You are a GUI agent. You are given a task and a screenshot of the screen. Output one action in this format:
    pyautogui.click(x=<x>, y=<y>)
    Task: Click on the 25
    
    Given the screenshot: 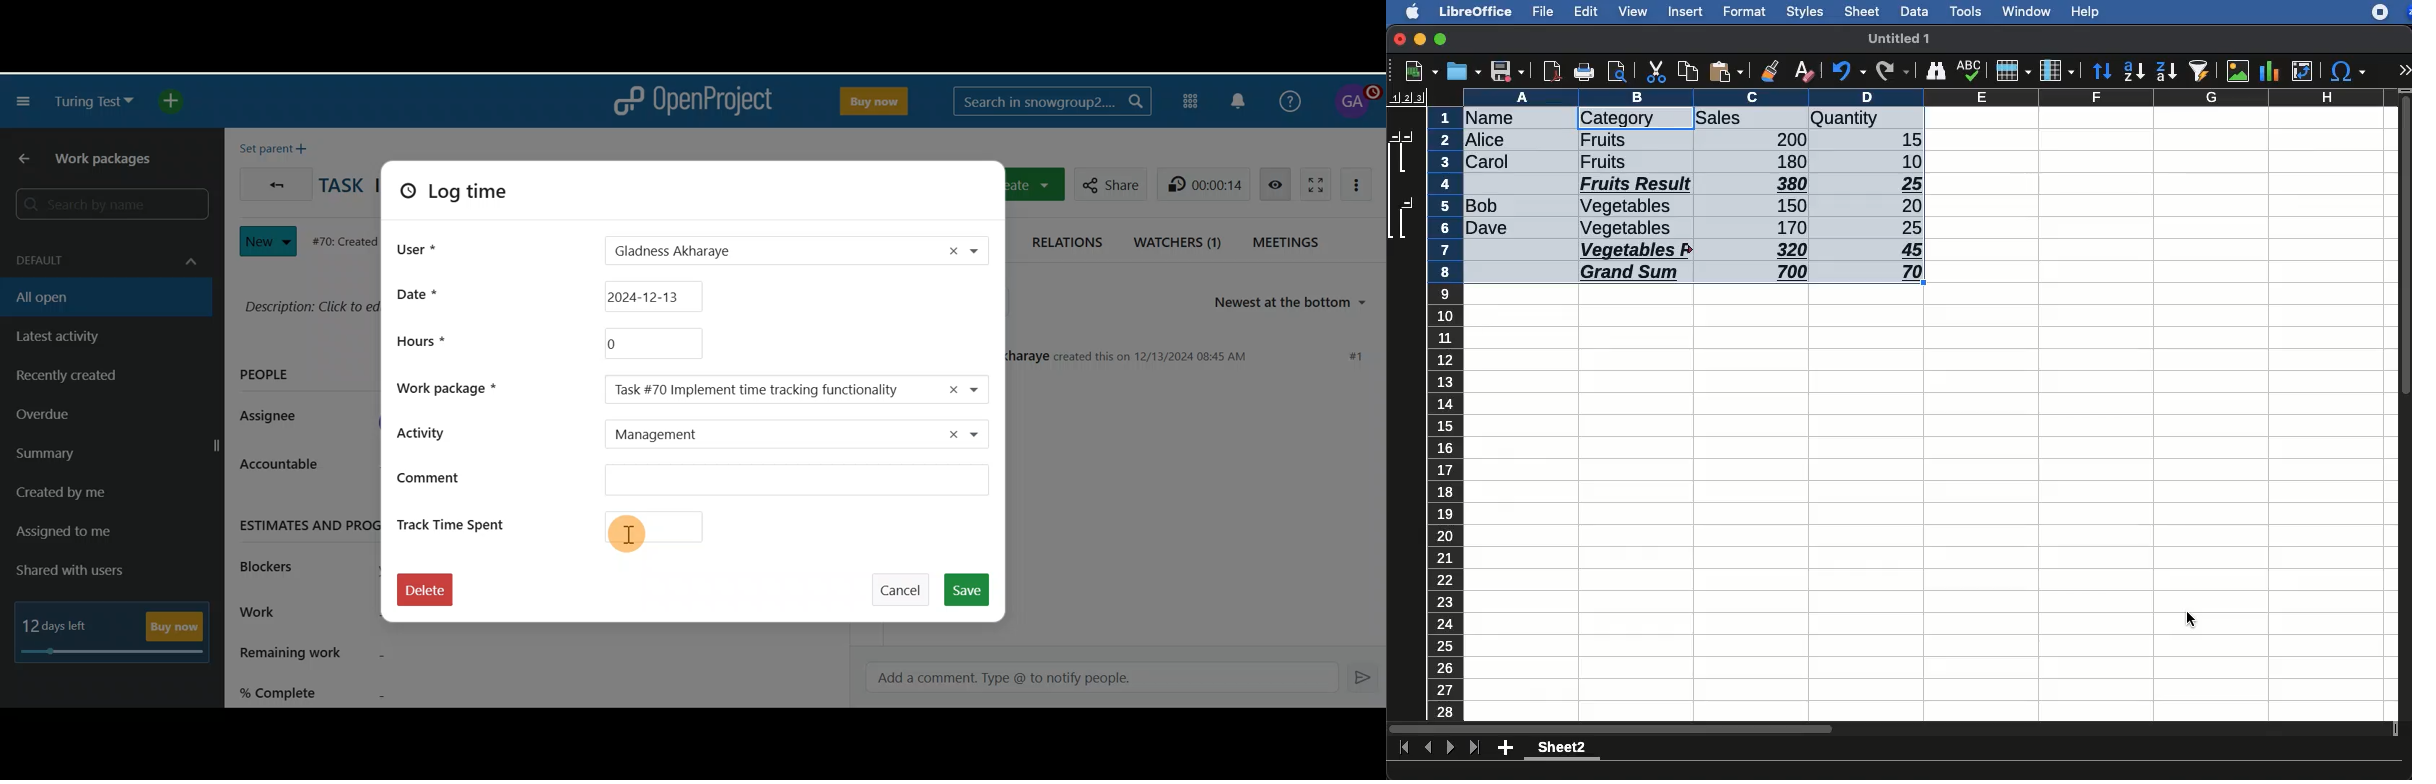 What is the action you would take?
    pyautogui.click(x=1904, y=226)
    